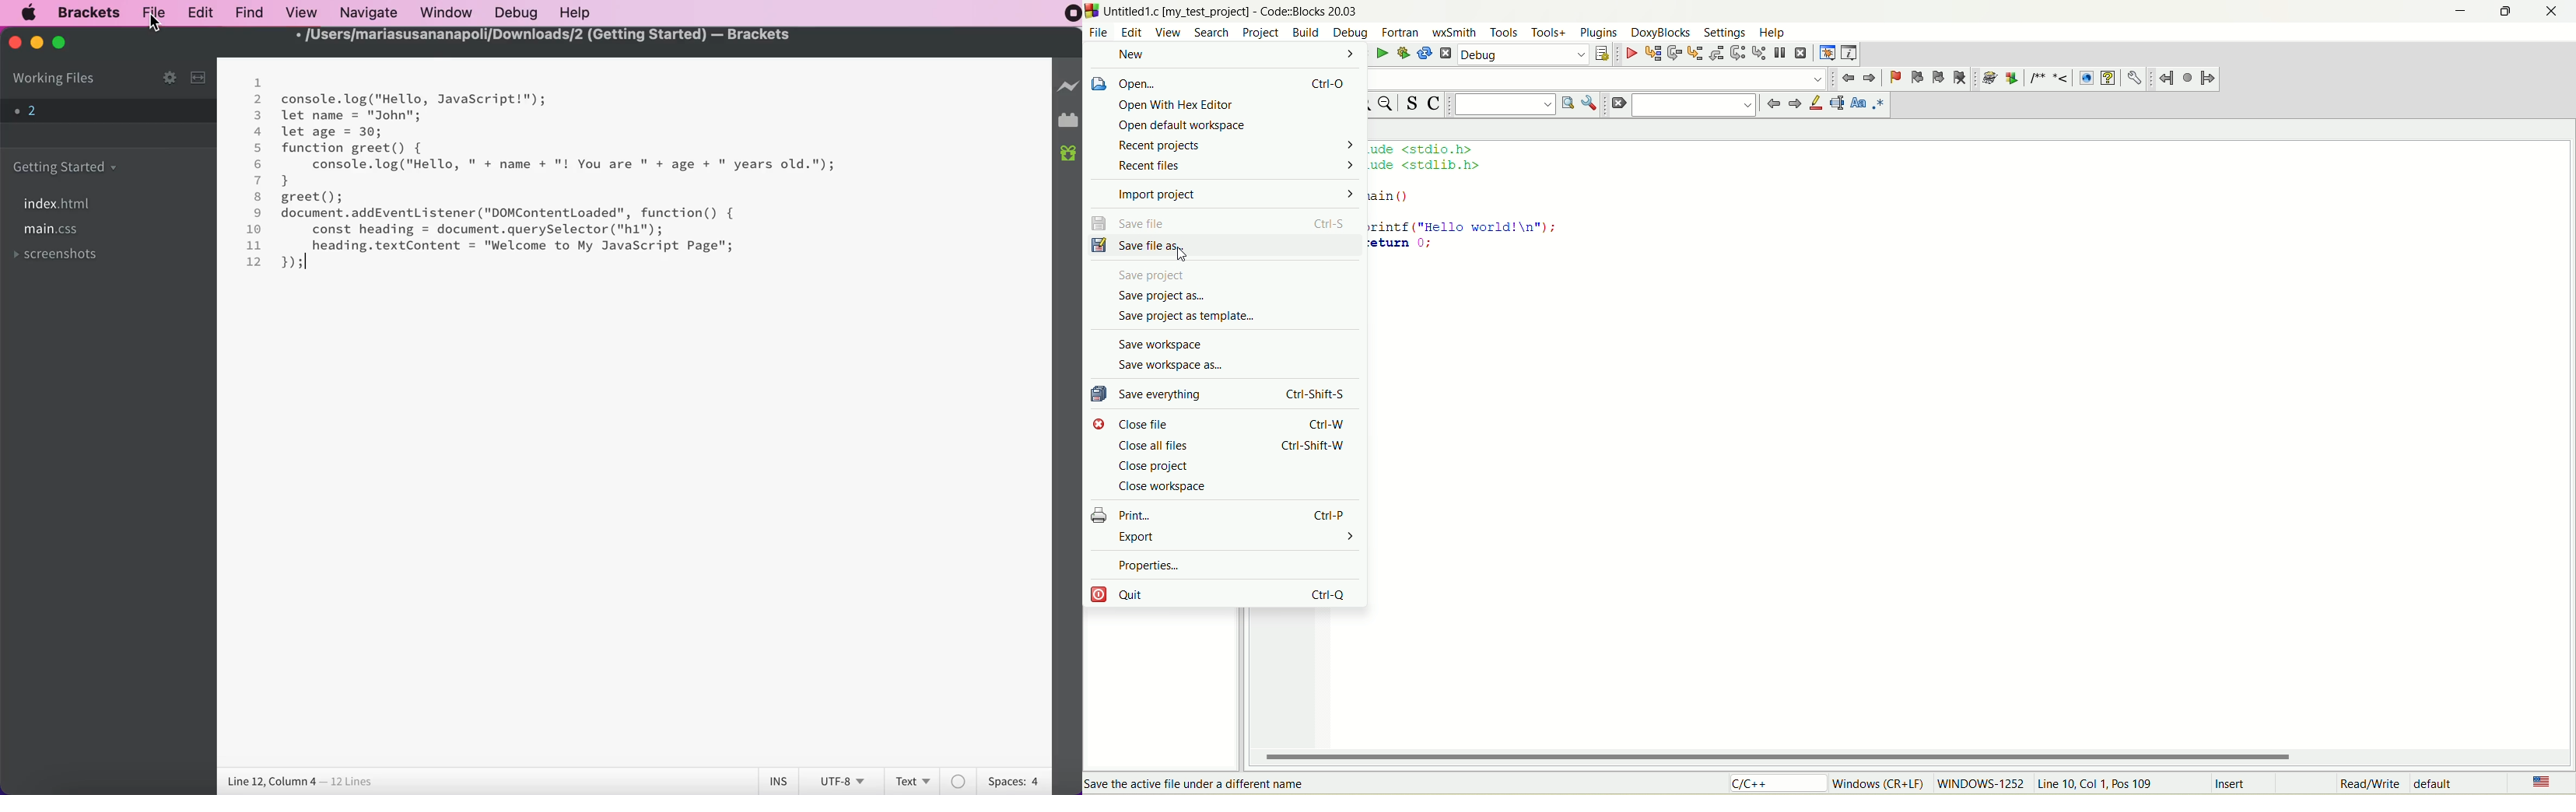 The image size is (2576, 812). I want to click on help, so click(577, 13).